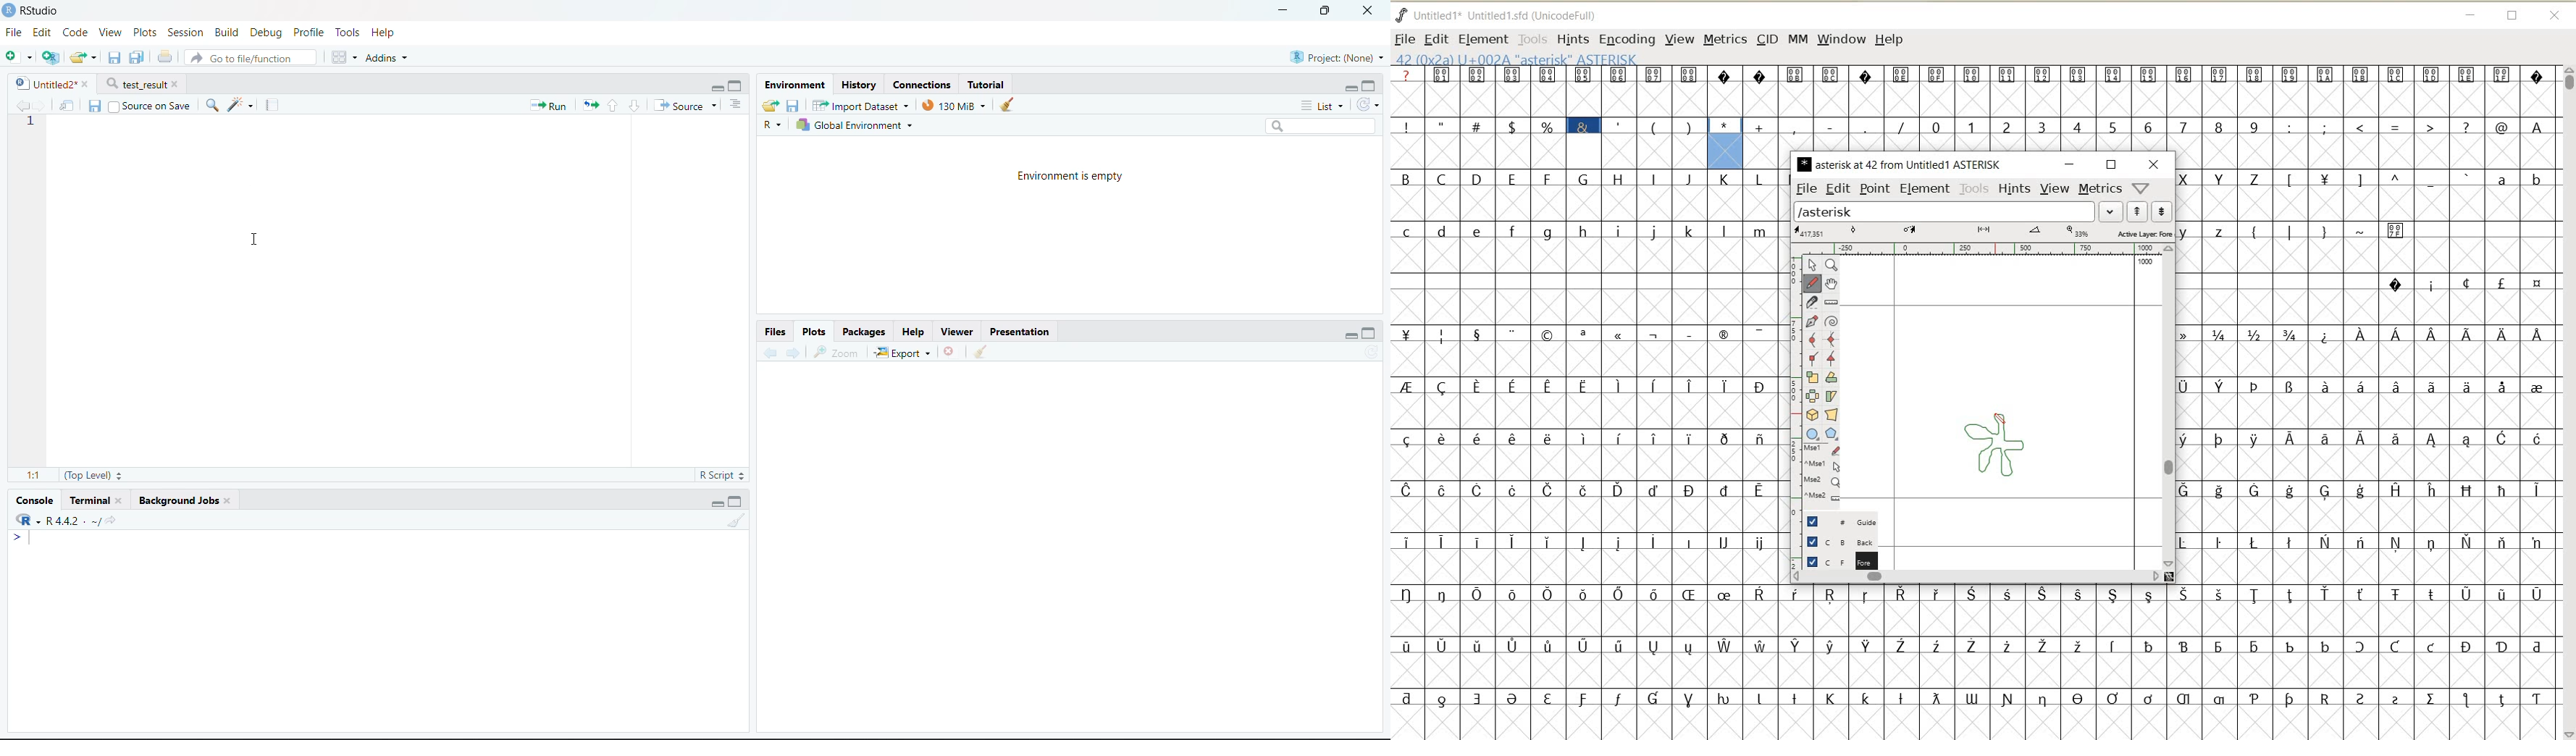 The height and width of the screenshot is (756, 2576). I want to click on Code Tools, so click(239, 104).